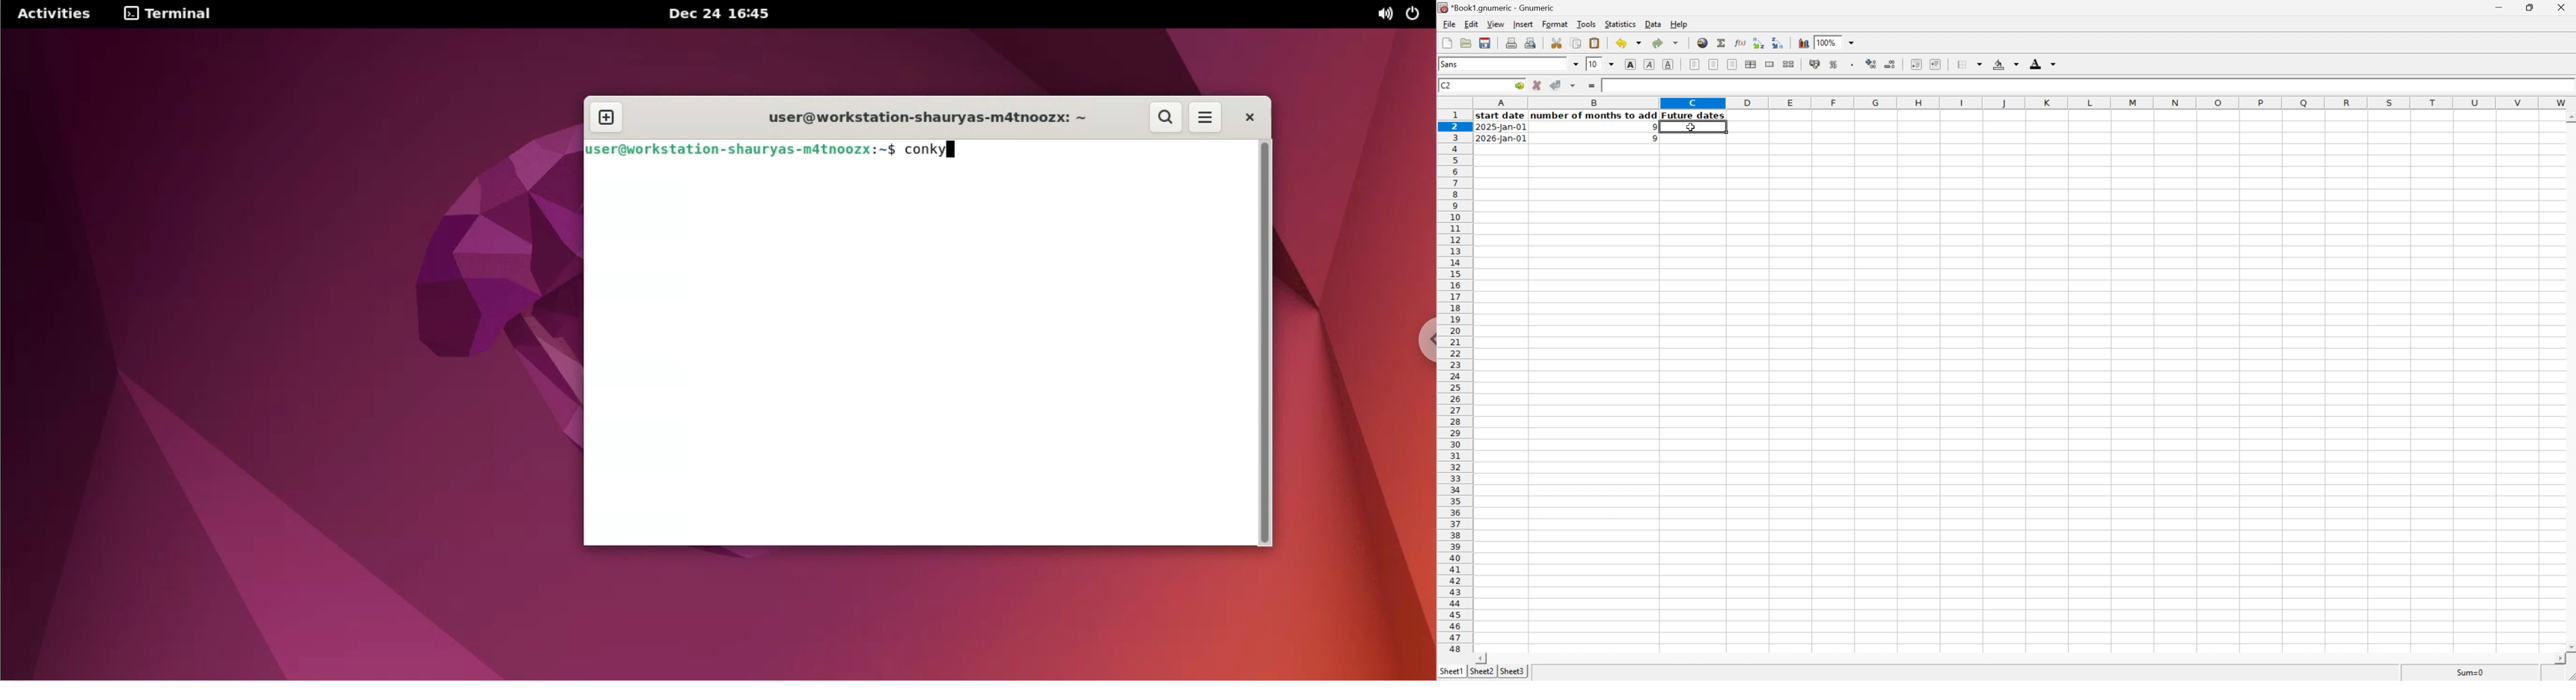 This screenshot has height=700, width=2576. I want to click on Set the format of the selected cells to include a thousands separator, so click(1853, 65).